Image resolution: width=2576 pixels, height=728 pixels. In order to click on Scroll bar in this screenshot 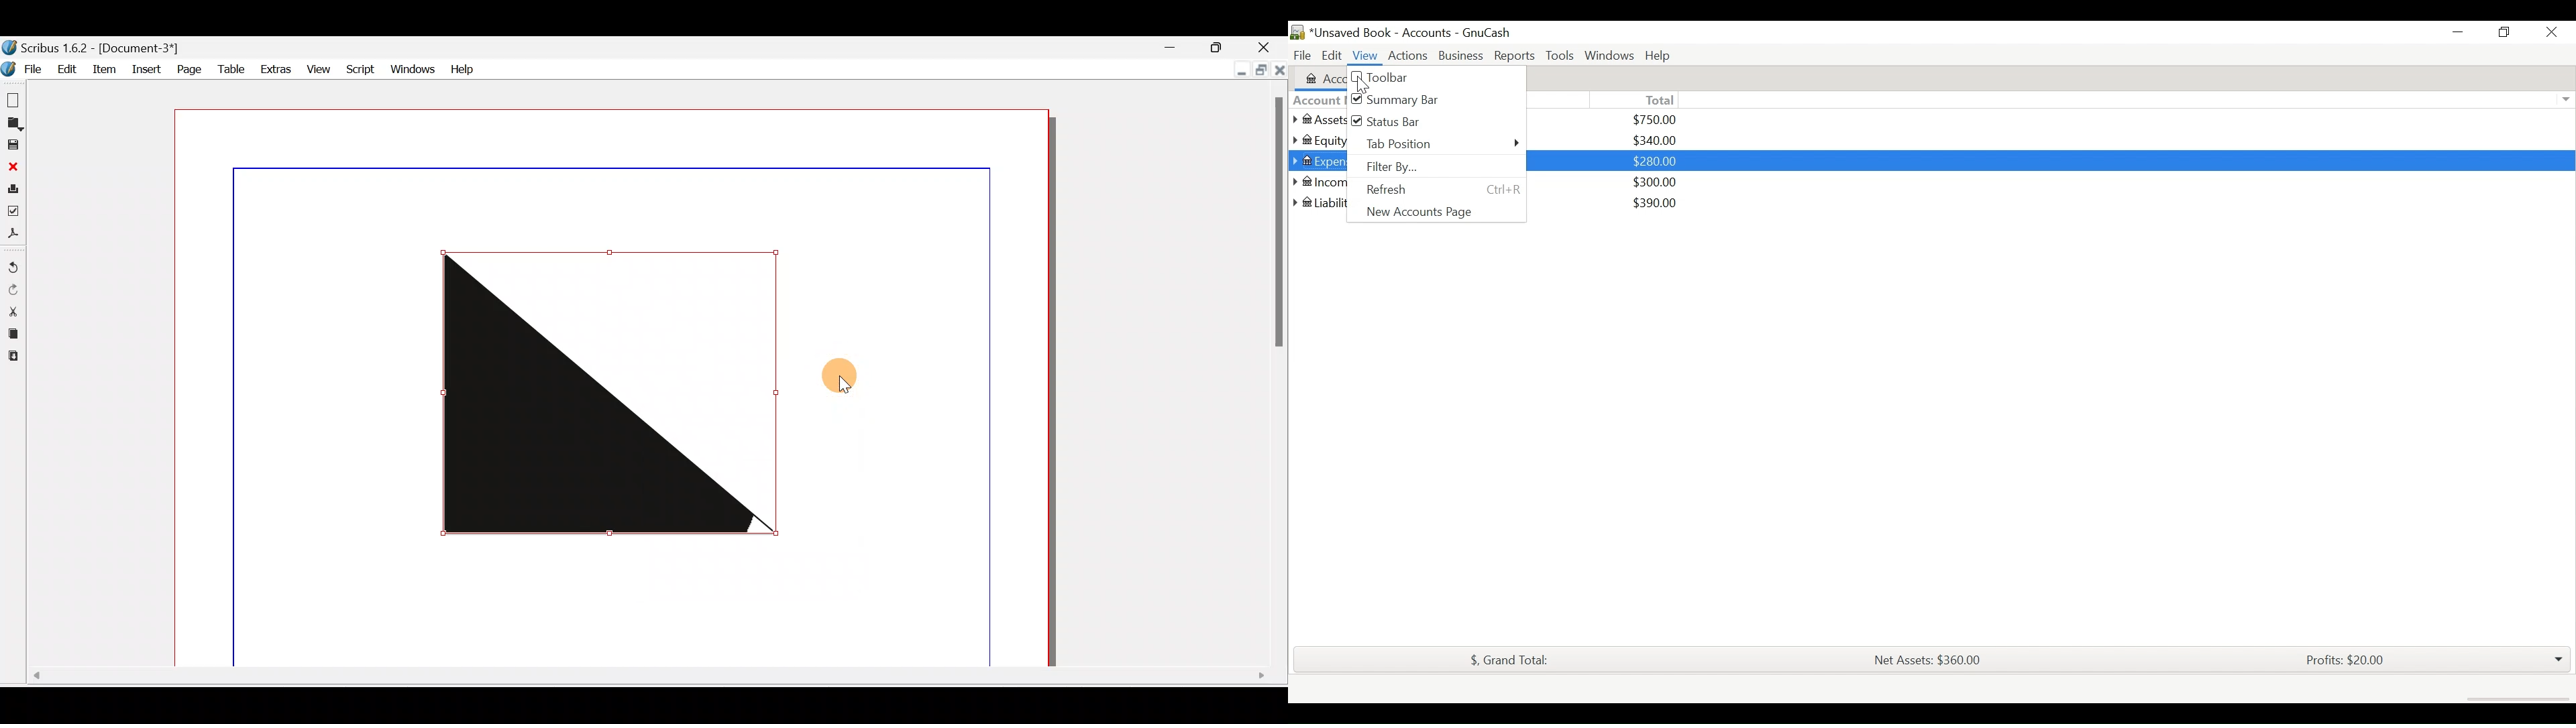, I will do `click(1279, 377)`.